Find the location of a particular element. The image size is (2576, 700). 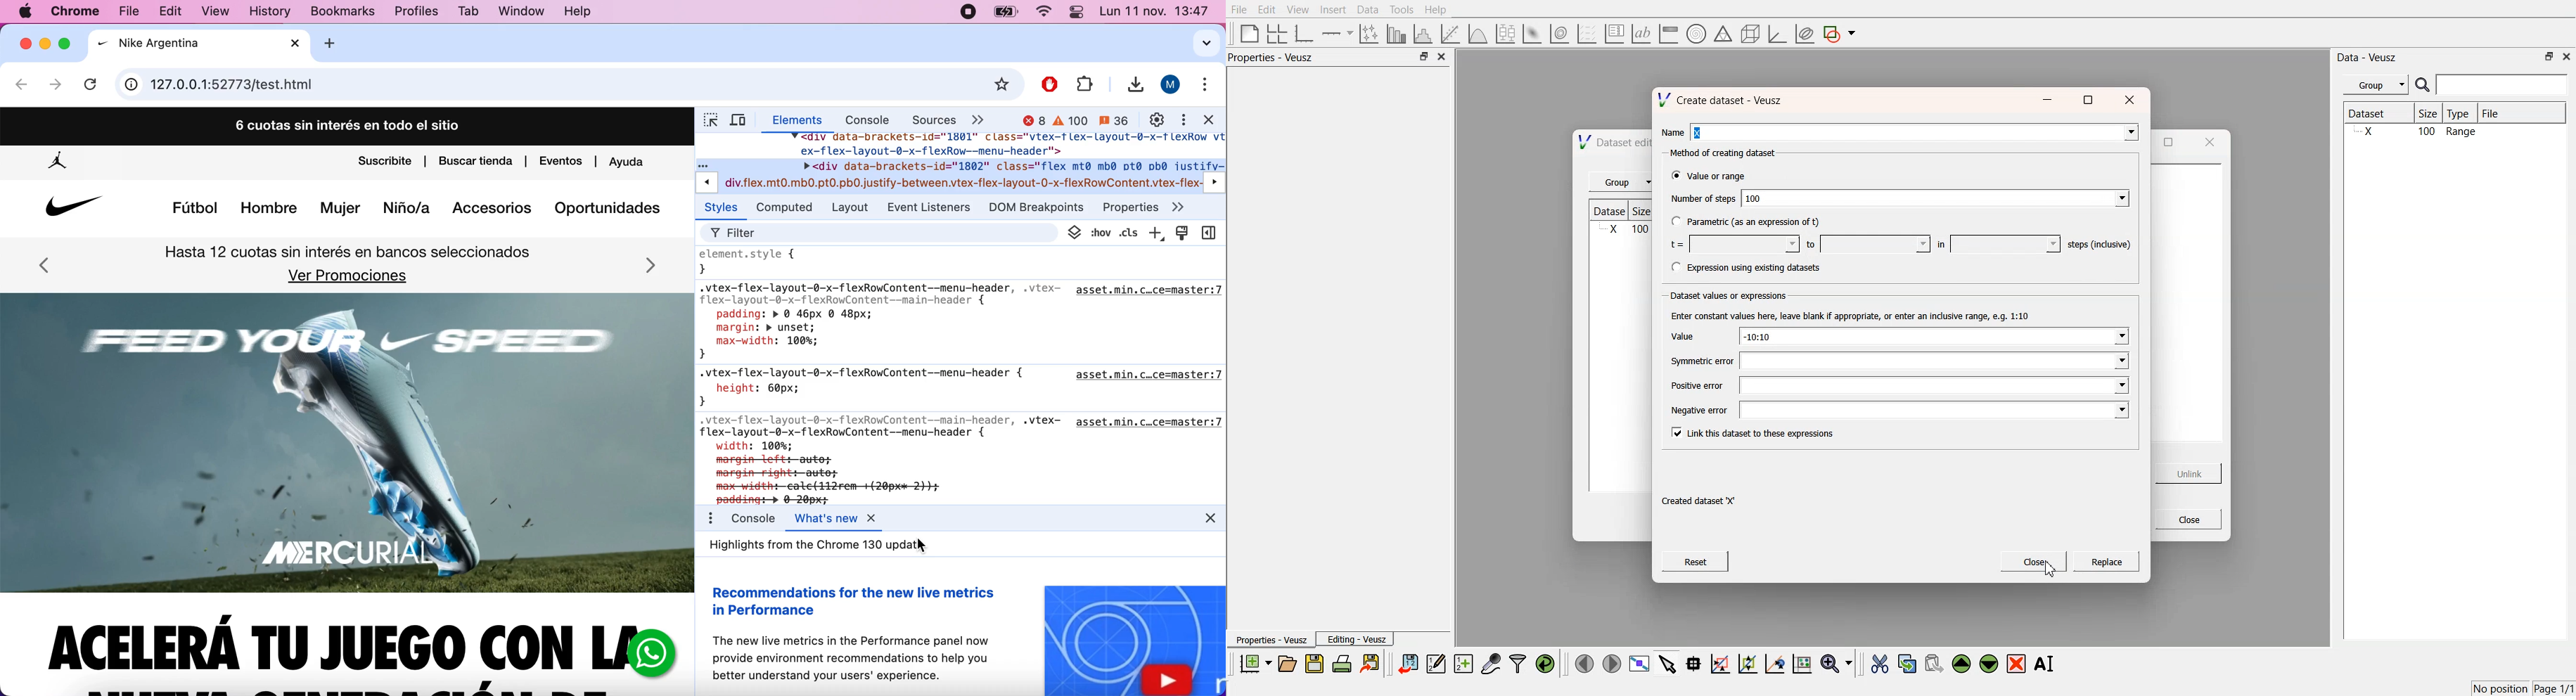

sources is located at coordinates (927, 119).